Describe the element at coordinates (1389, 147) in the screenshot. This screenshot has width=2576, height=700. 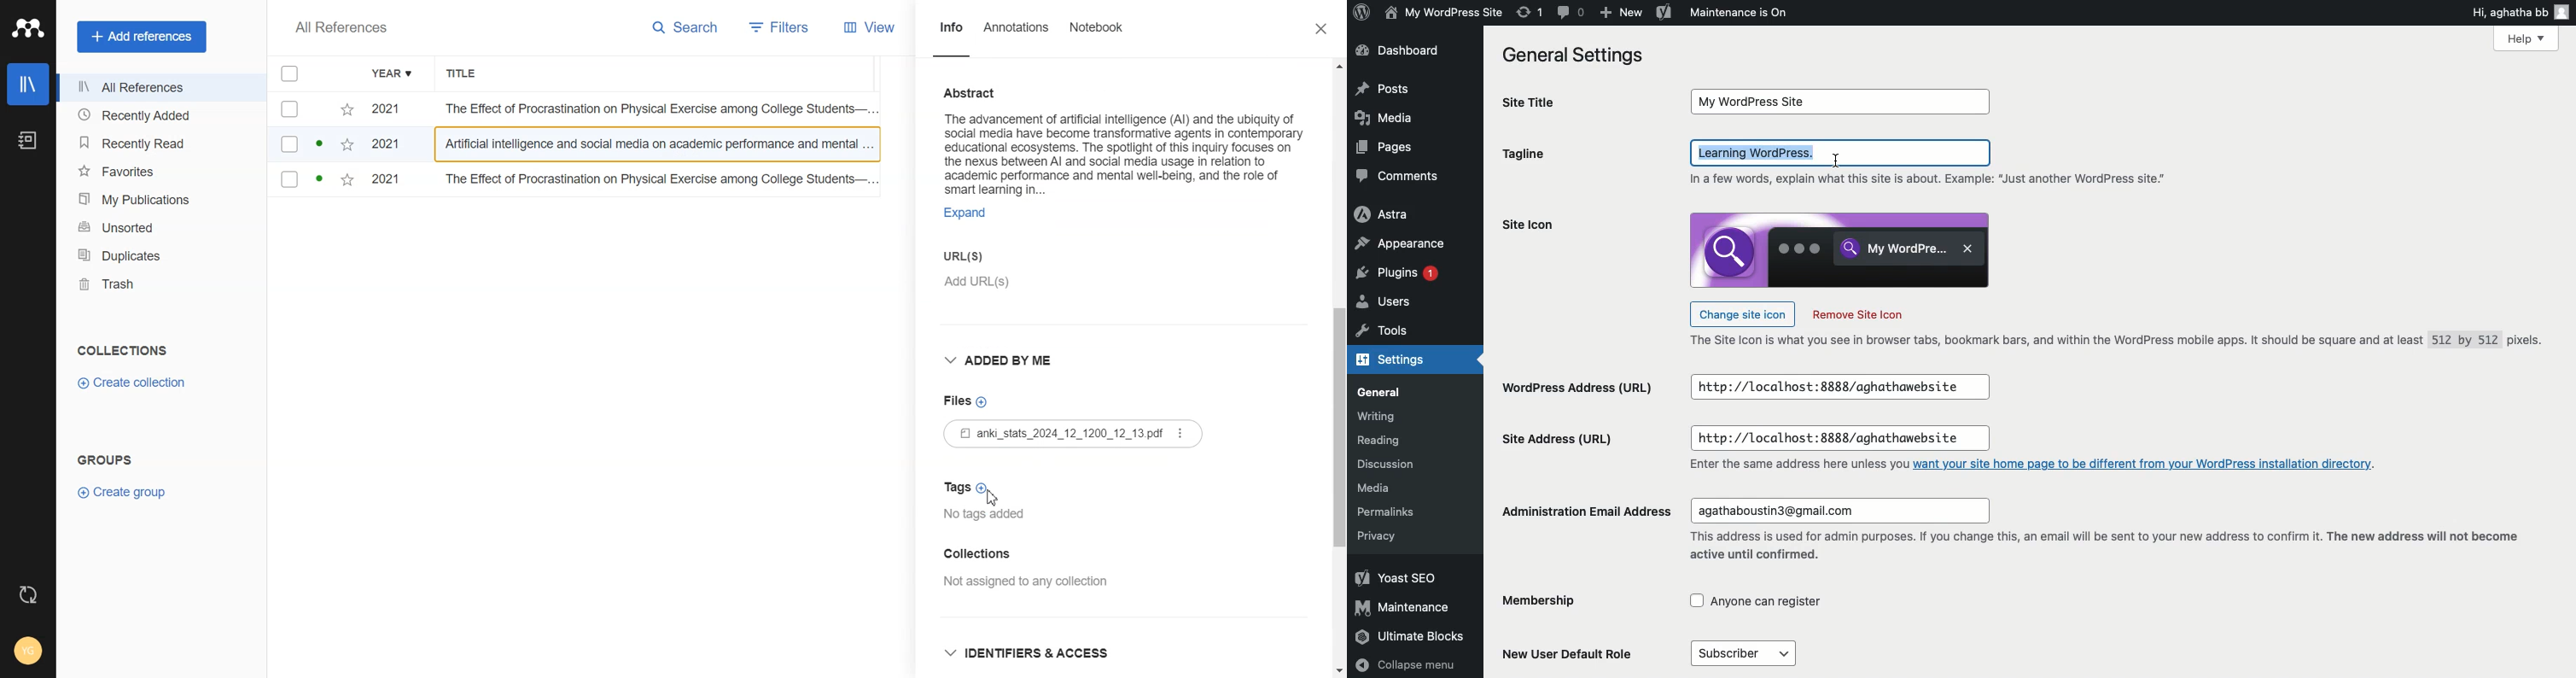
I see `Pages` at that location.